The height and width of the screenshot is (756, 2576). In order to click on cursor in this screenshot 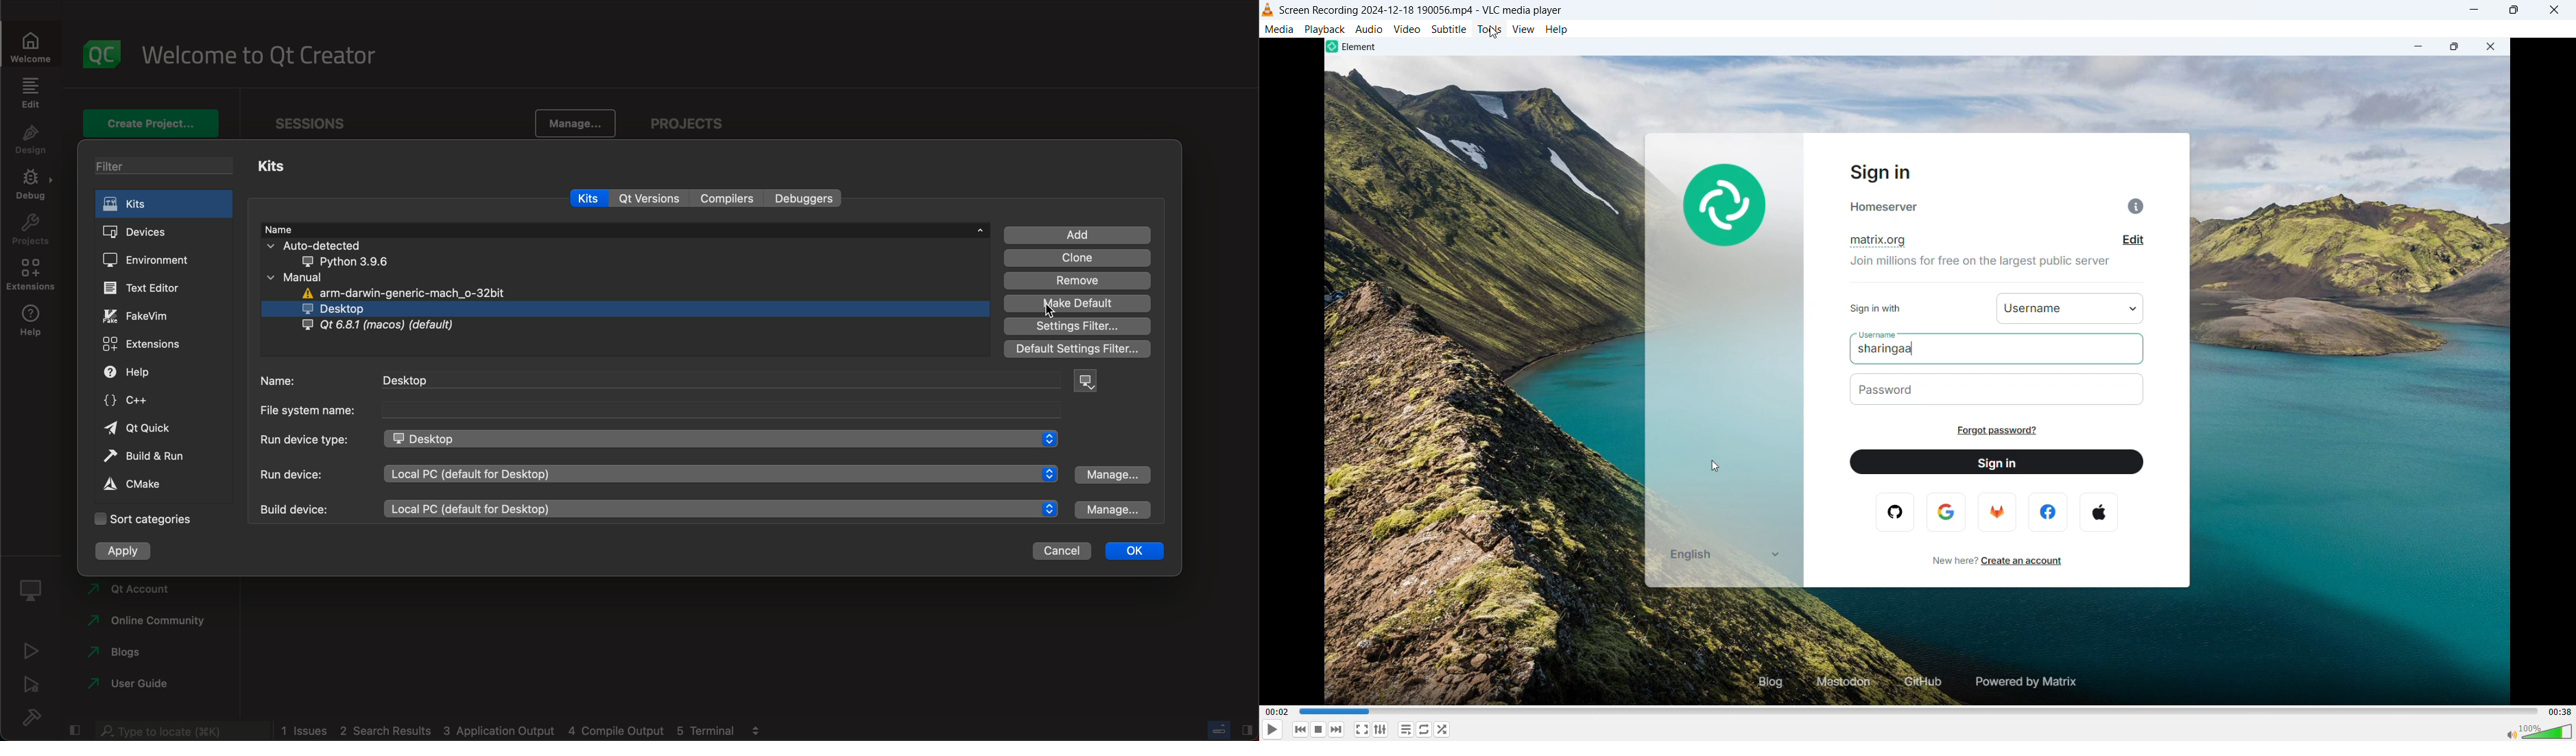, I will do `click(1494, 33)`.